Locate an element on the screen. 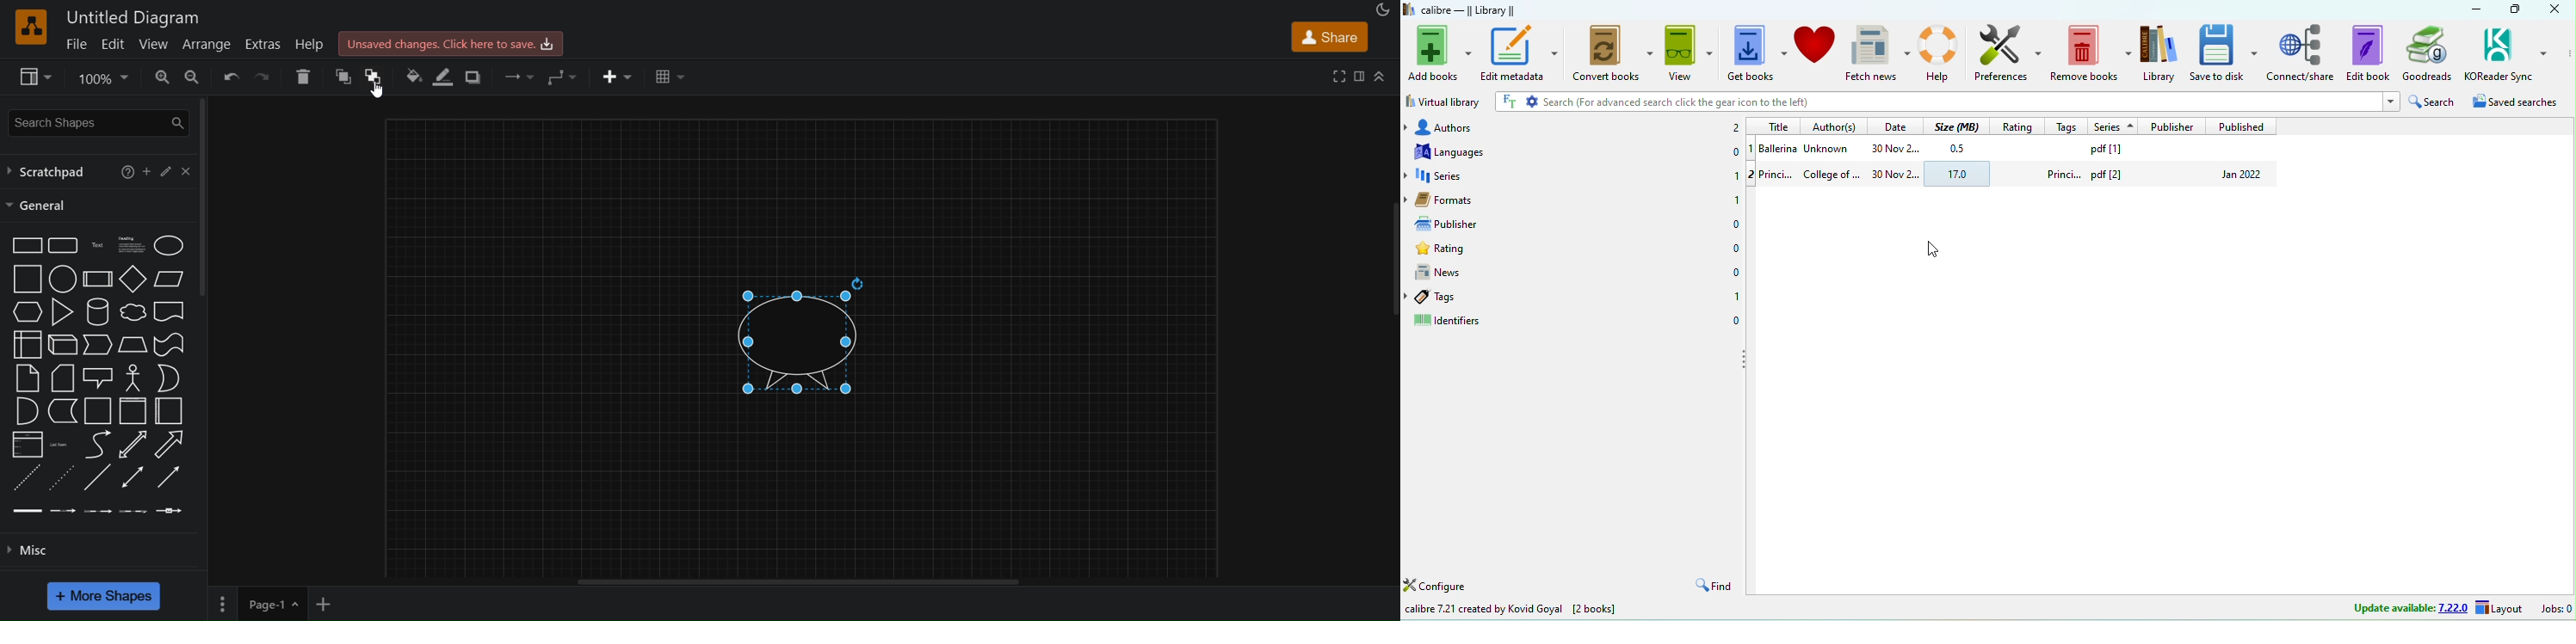  authors is located at coordinates (1836, 126).